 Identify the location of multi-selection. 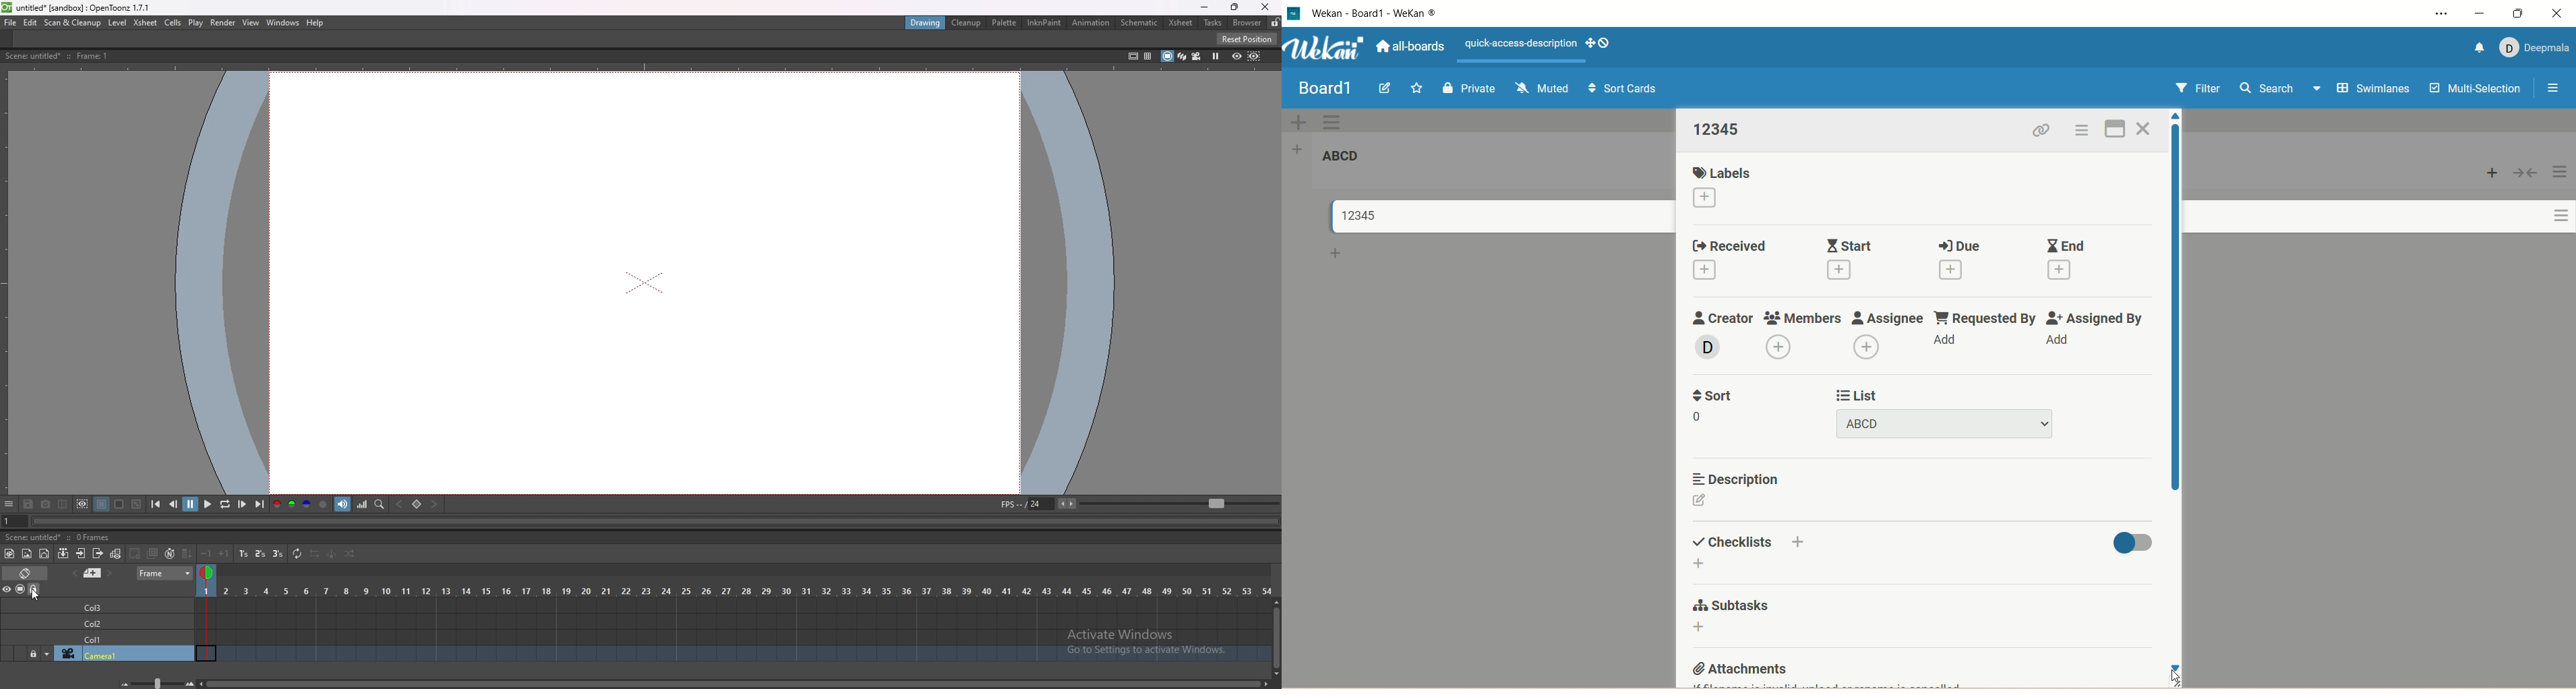
(2473, 89).